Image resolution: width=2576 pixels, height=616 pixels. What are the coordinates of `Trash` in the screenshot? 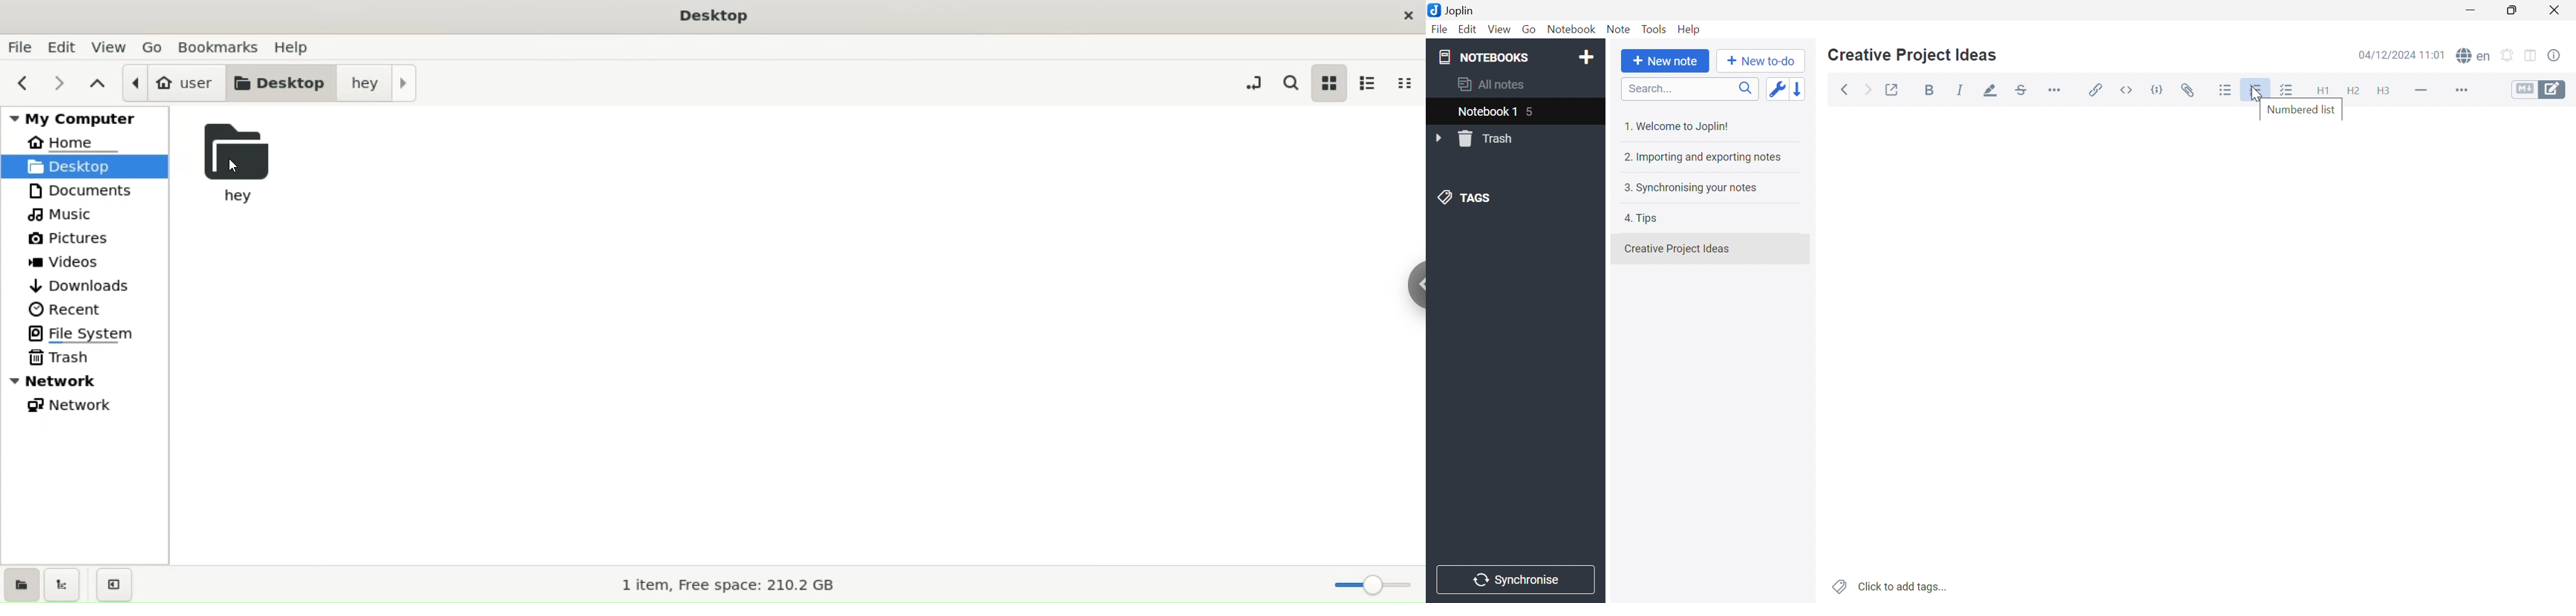 It's located at (1490, 139).